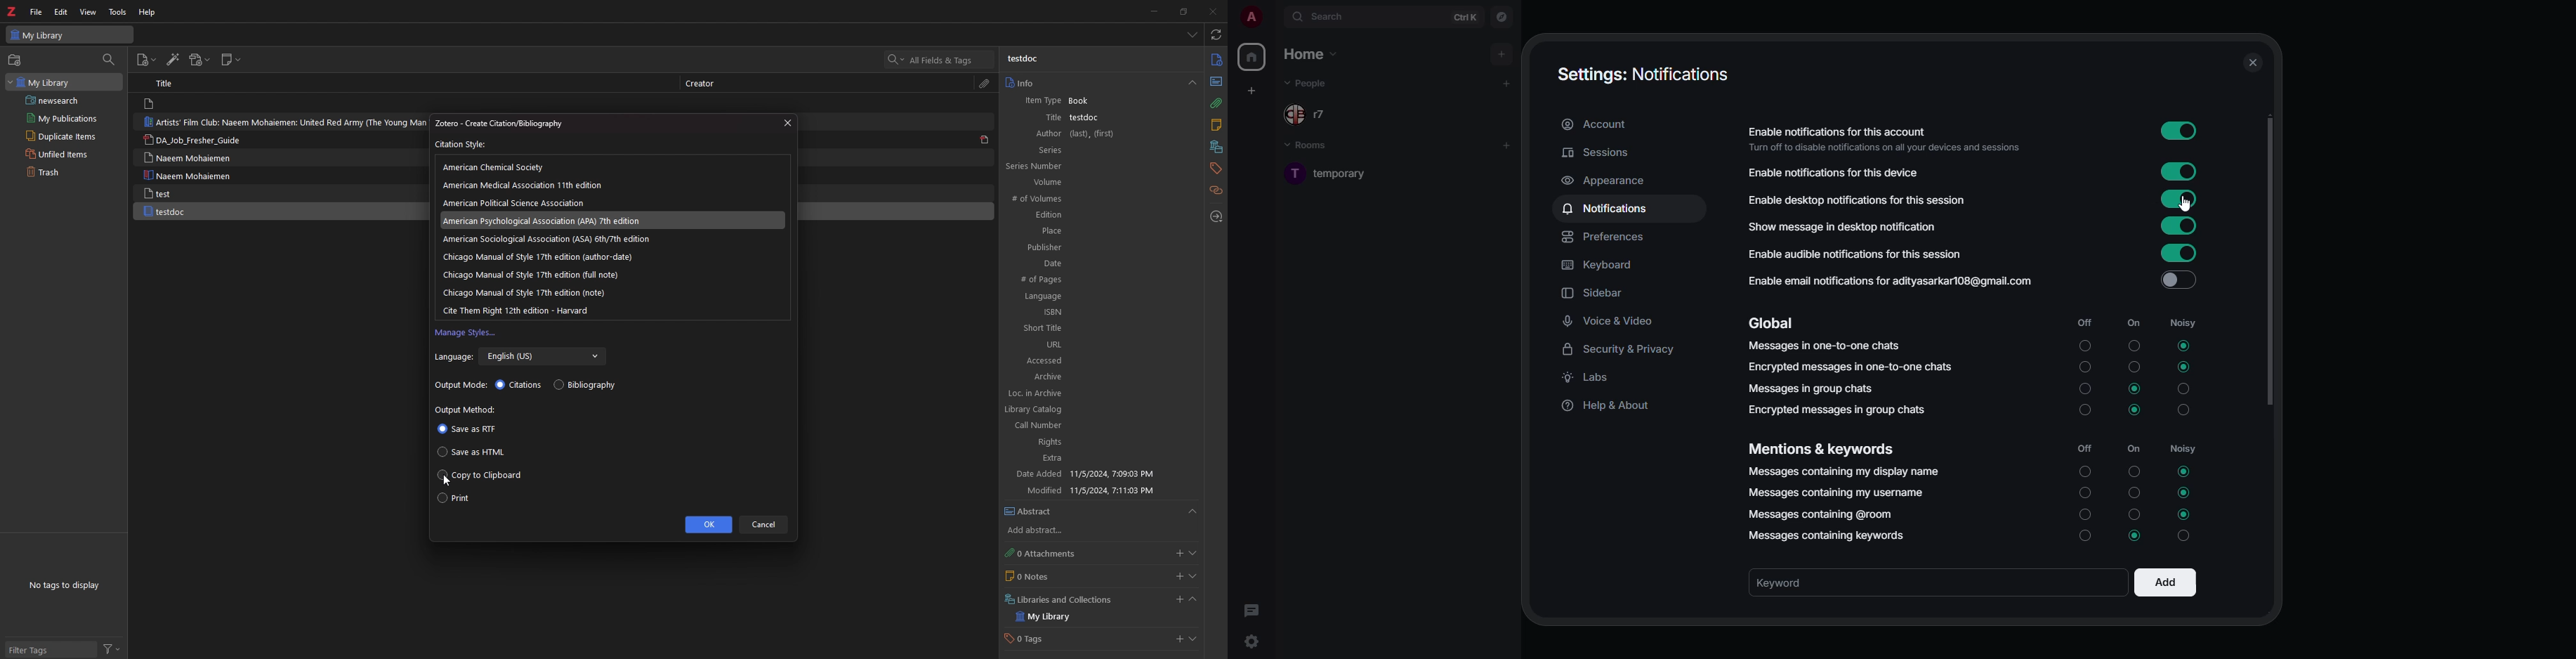  What do you see at coordinates (1099, 328) in the screenshot?
I see `Short Title` at bounding box center [1099, 328].